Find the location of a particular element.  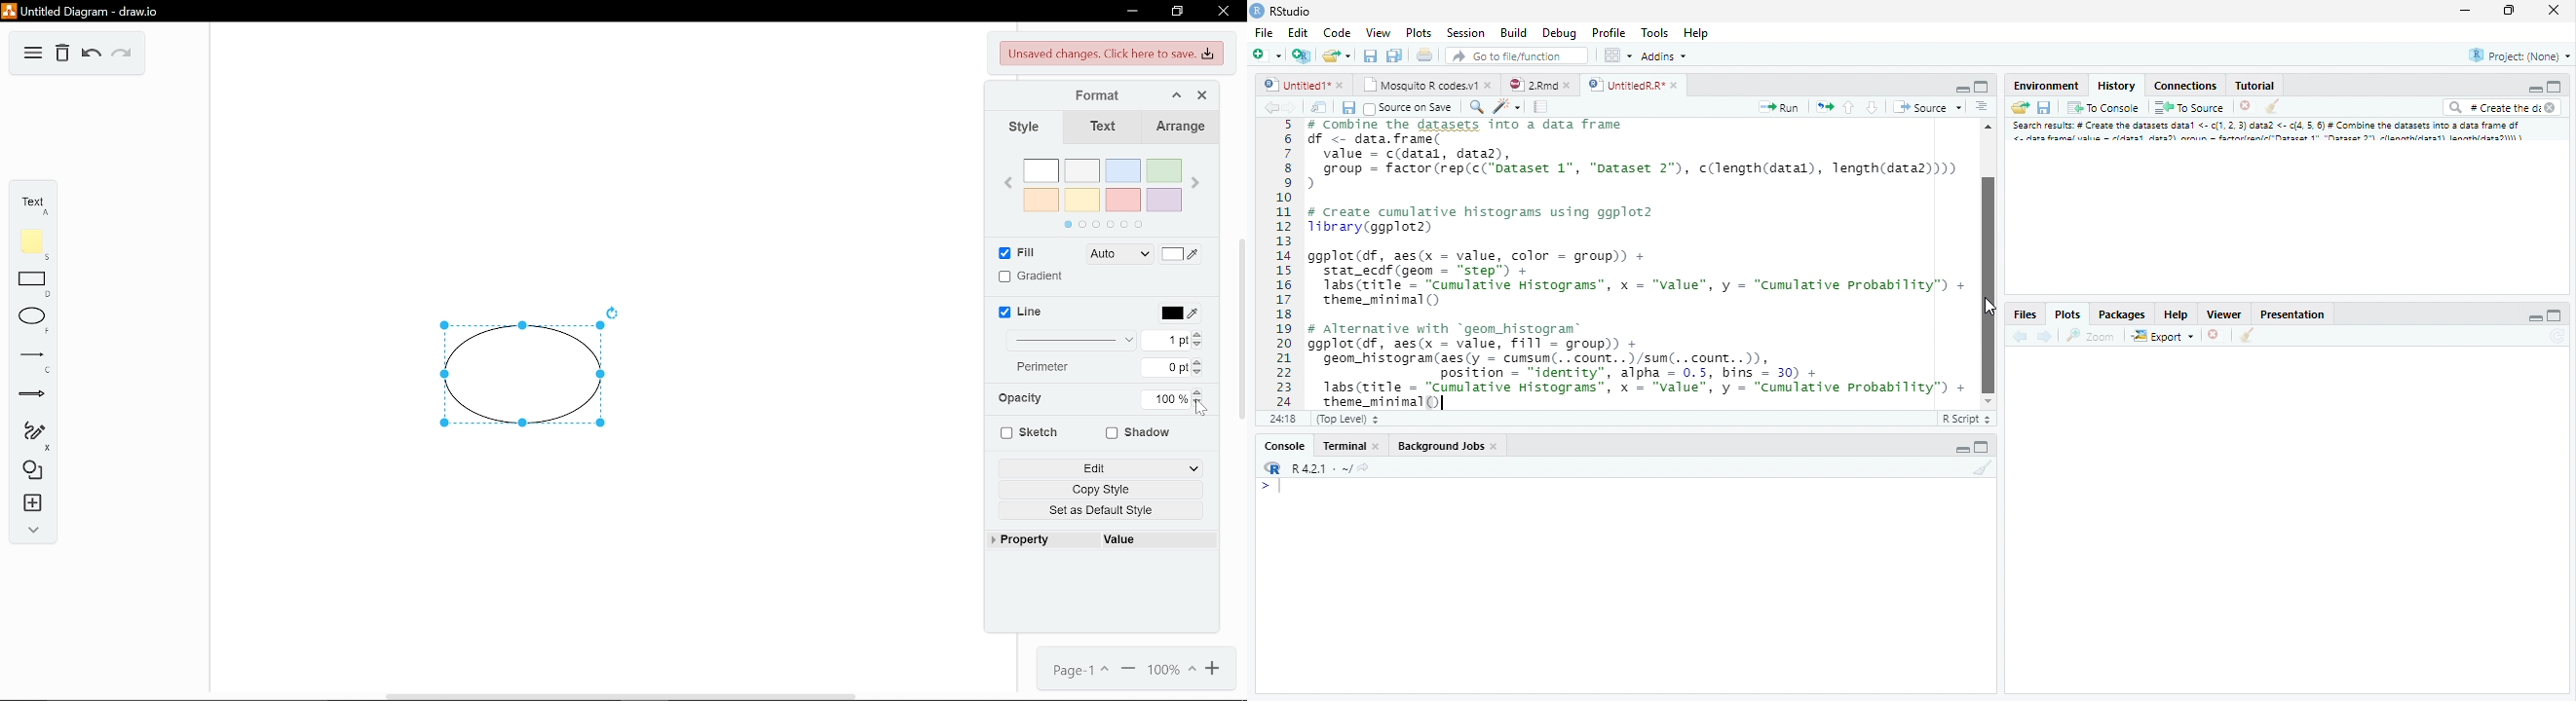

Plots is located at coordinates (2066, 314).